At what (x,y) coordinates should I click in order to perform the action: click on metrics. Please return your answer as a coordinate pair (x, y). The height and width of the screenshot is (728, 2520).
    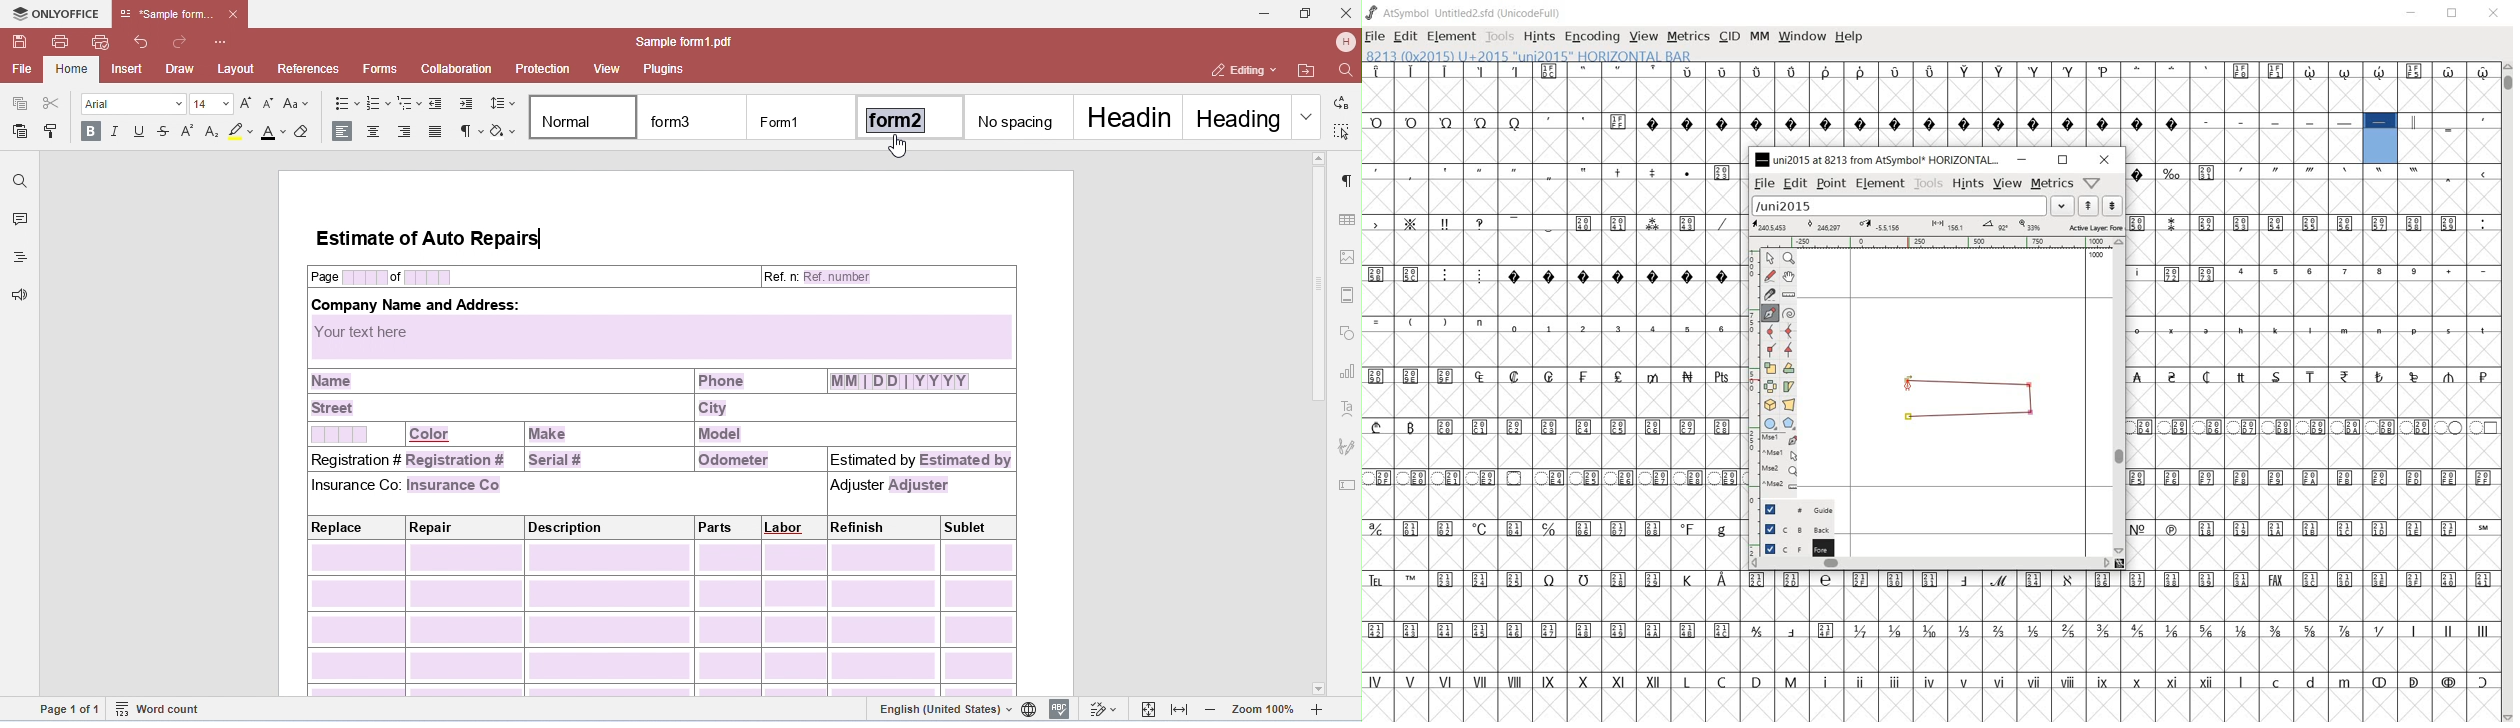
    Looking at the image, I should click on (2051, 183).